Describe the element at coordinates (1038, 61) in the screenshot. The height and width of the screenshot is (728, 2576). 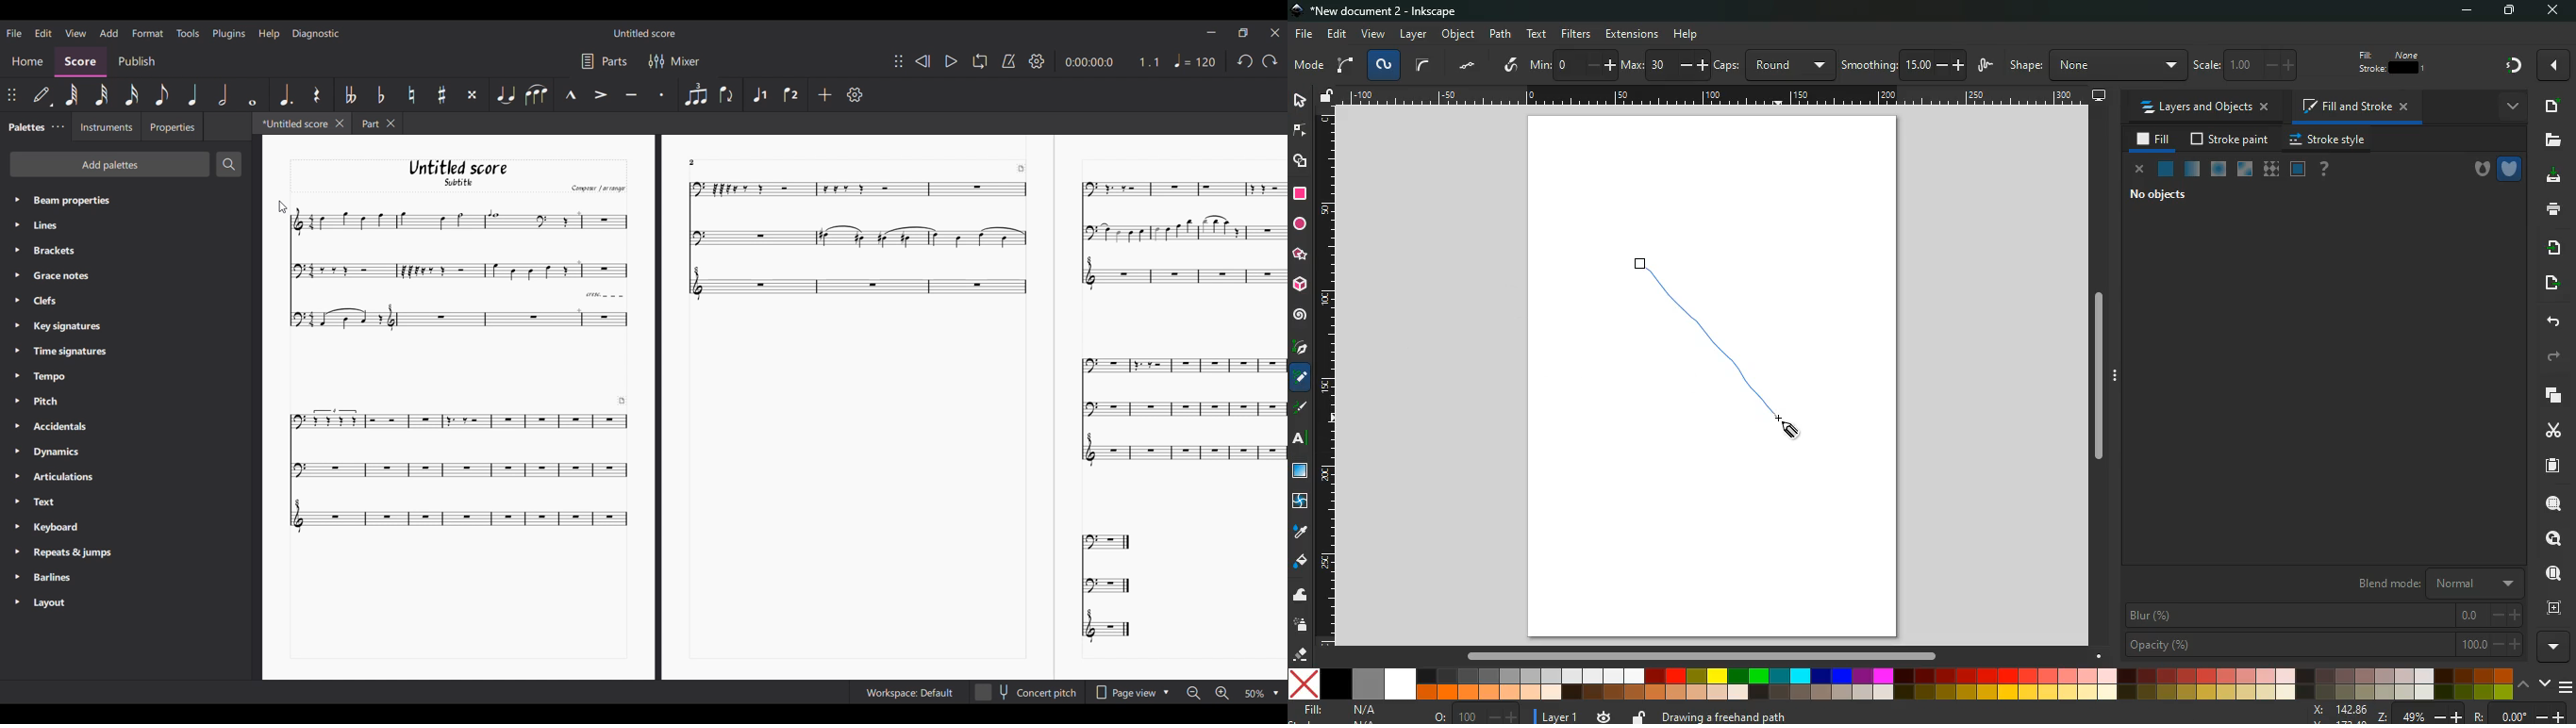
I see `Settings` at that location.